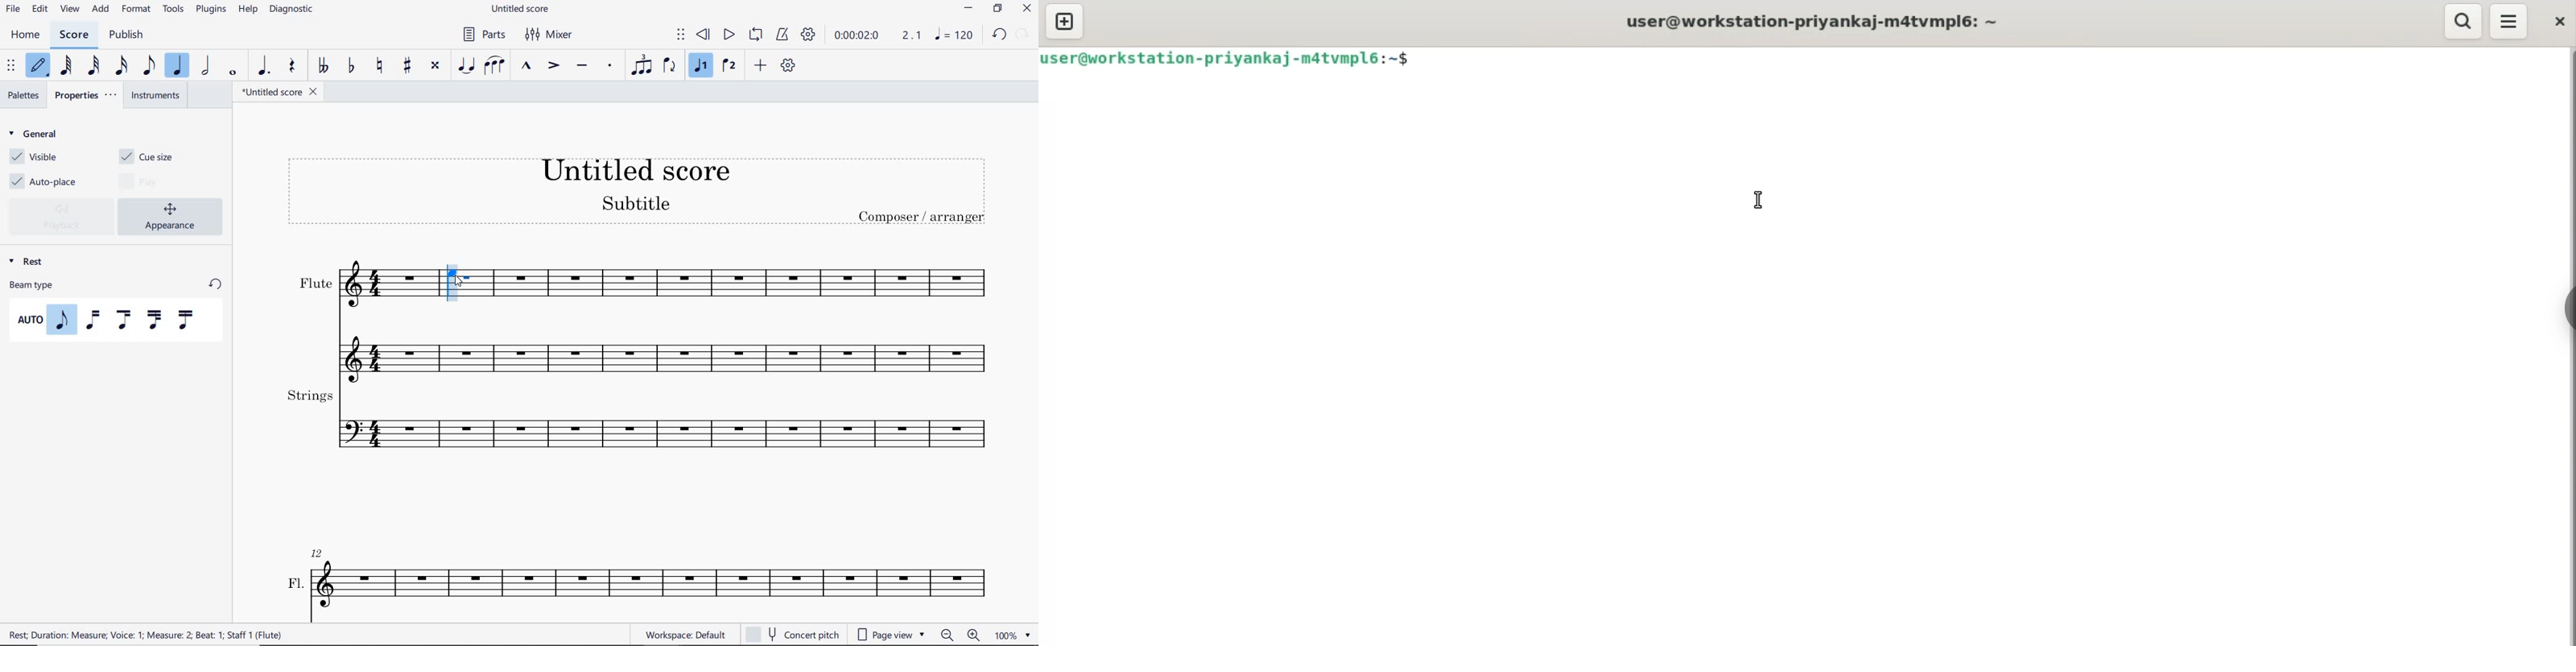  Describe the element at coordinates (704, 35) in the screenshot. I see `REWIND` at that location.